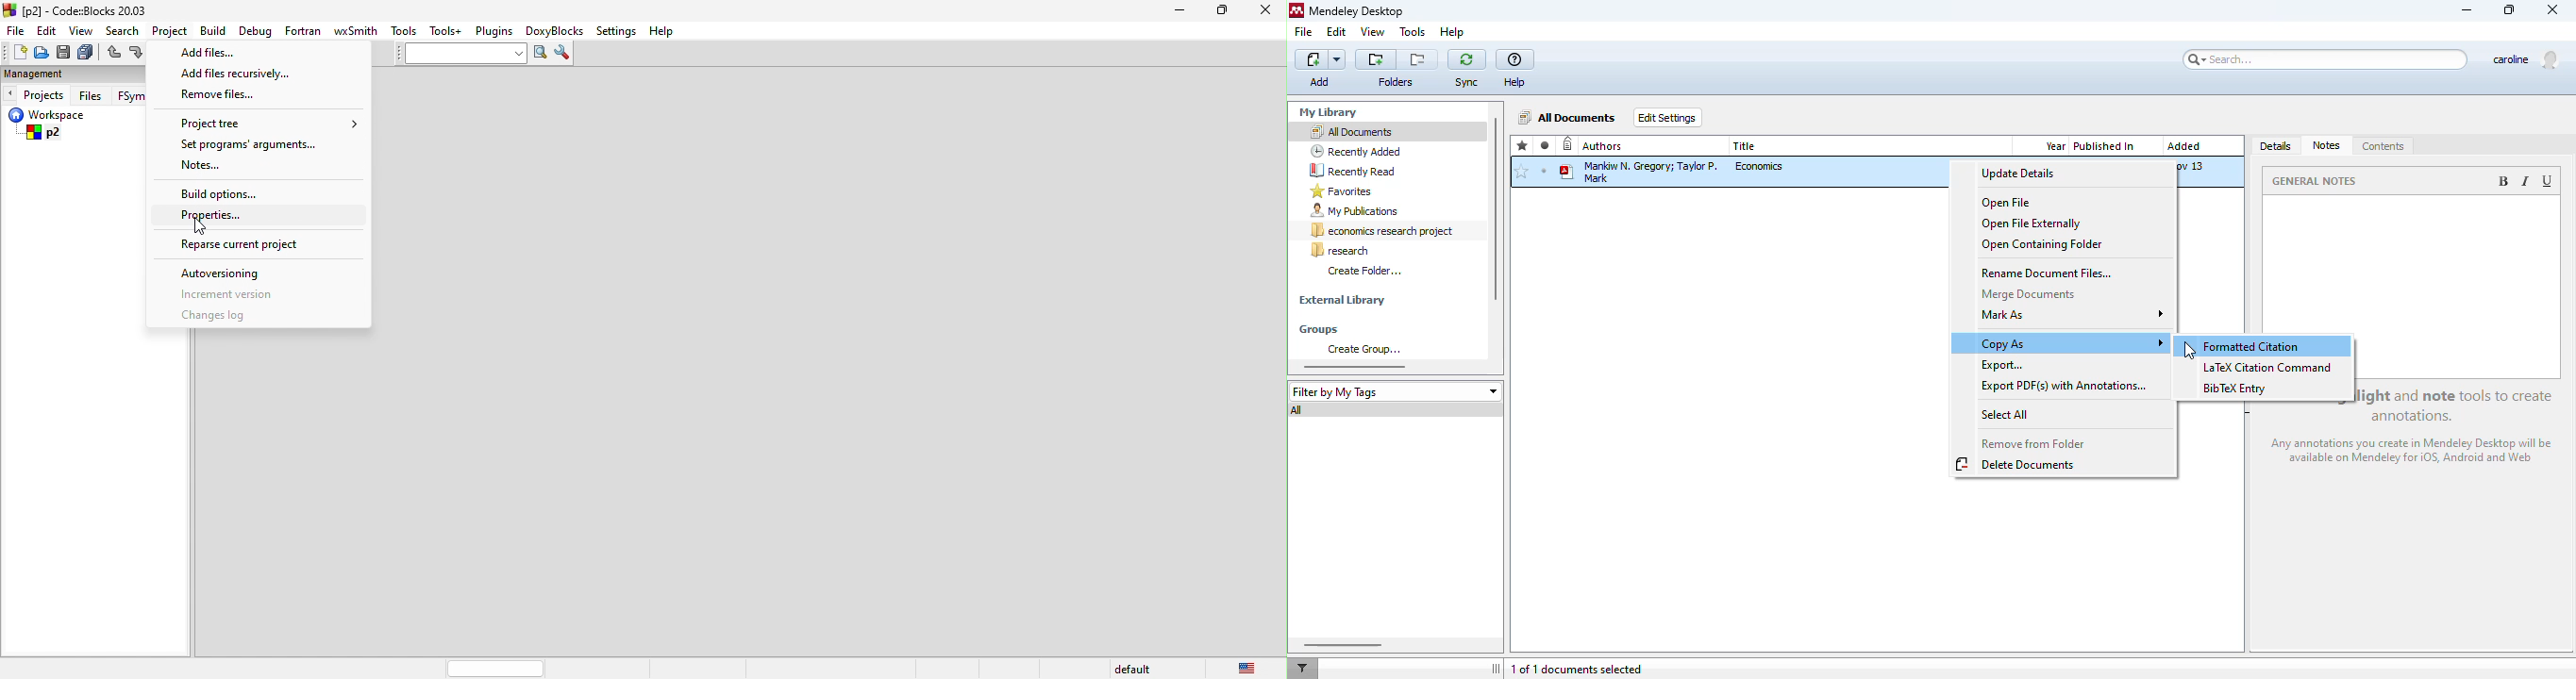  I want to click on help, so click(1515, 60).